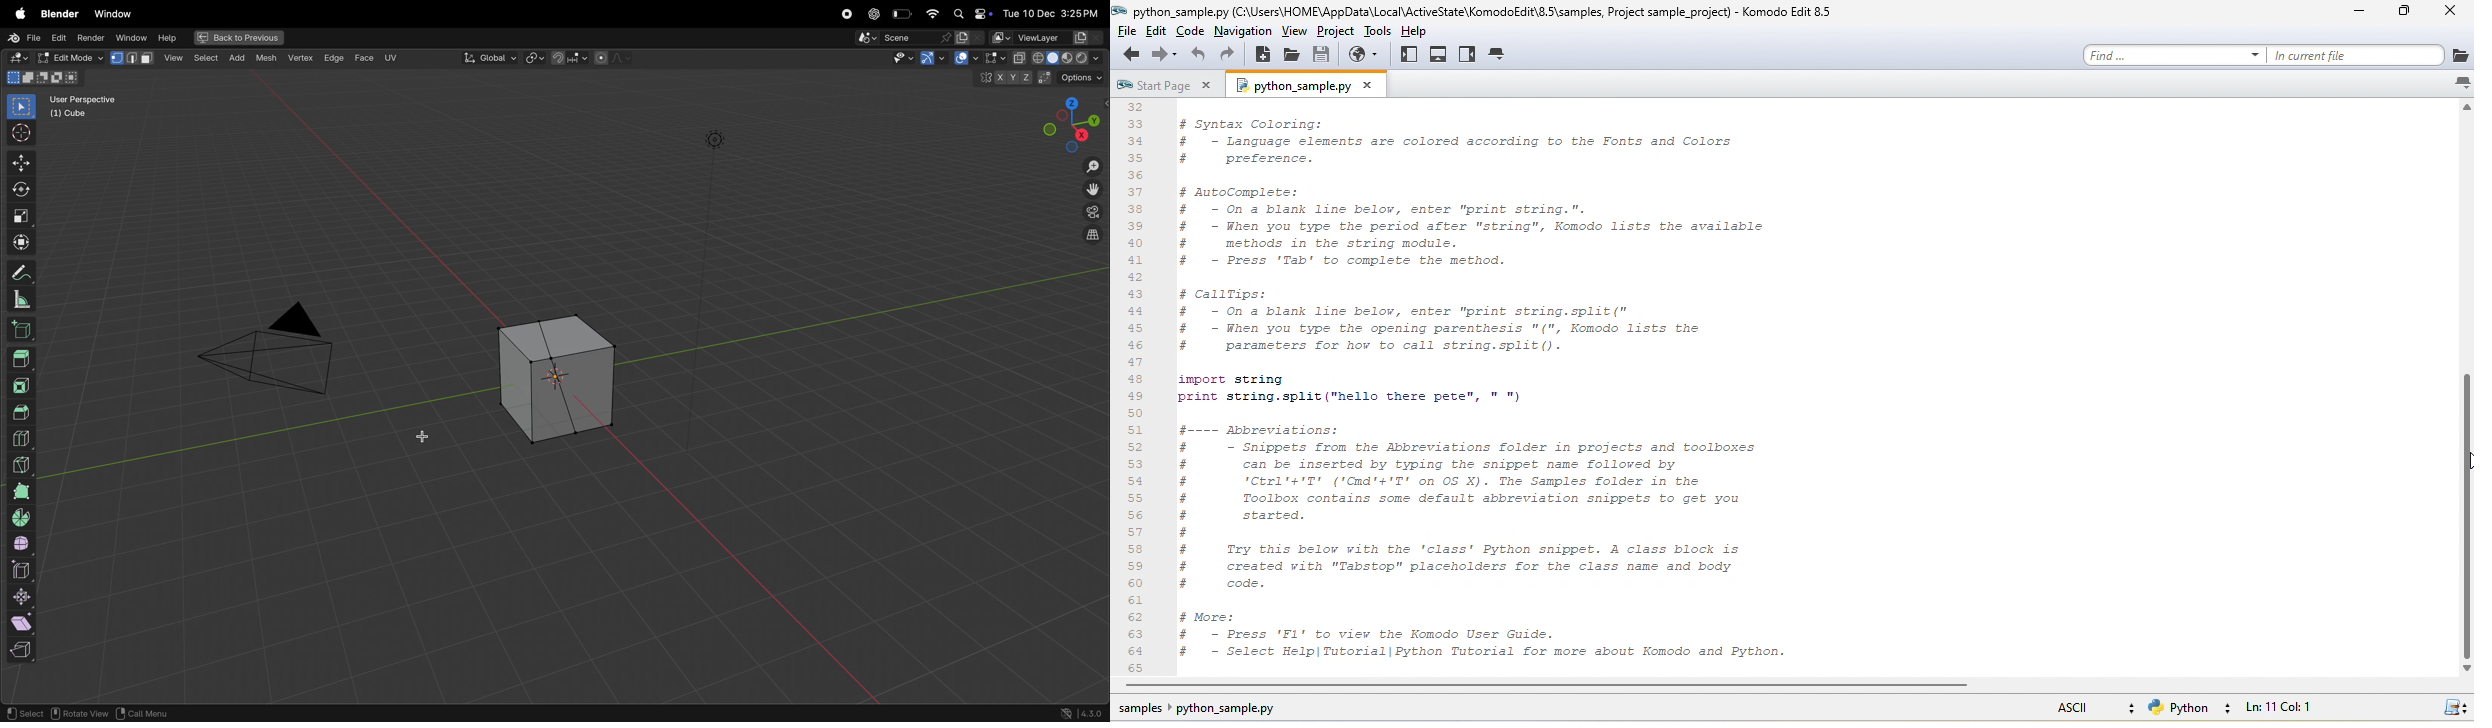 The width and height of the screenshot is (2492, 728). Describe the element at coordinates (22, 519) in the screenshot. I see `spin` at that location.